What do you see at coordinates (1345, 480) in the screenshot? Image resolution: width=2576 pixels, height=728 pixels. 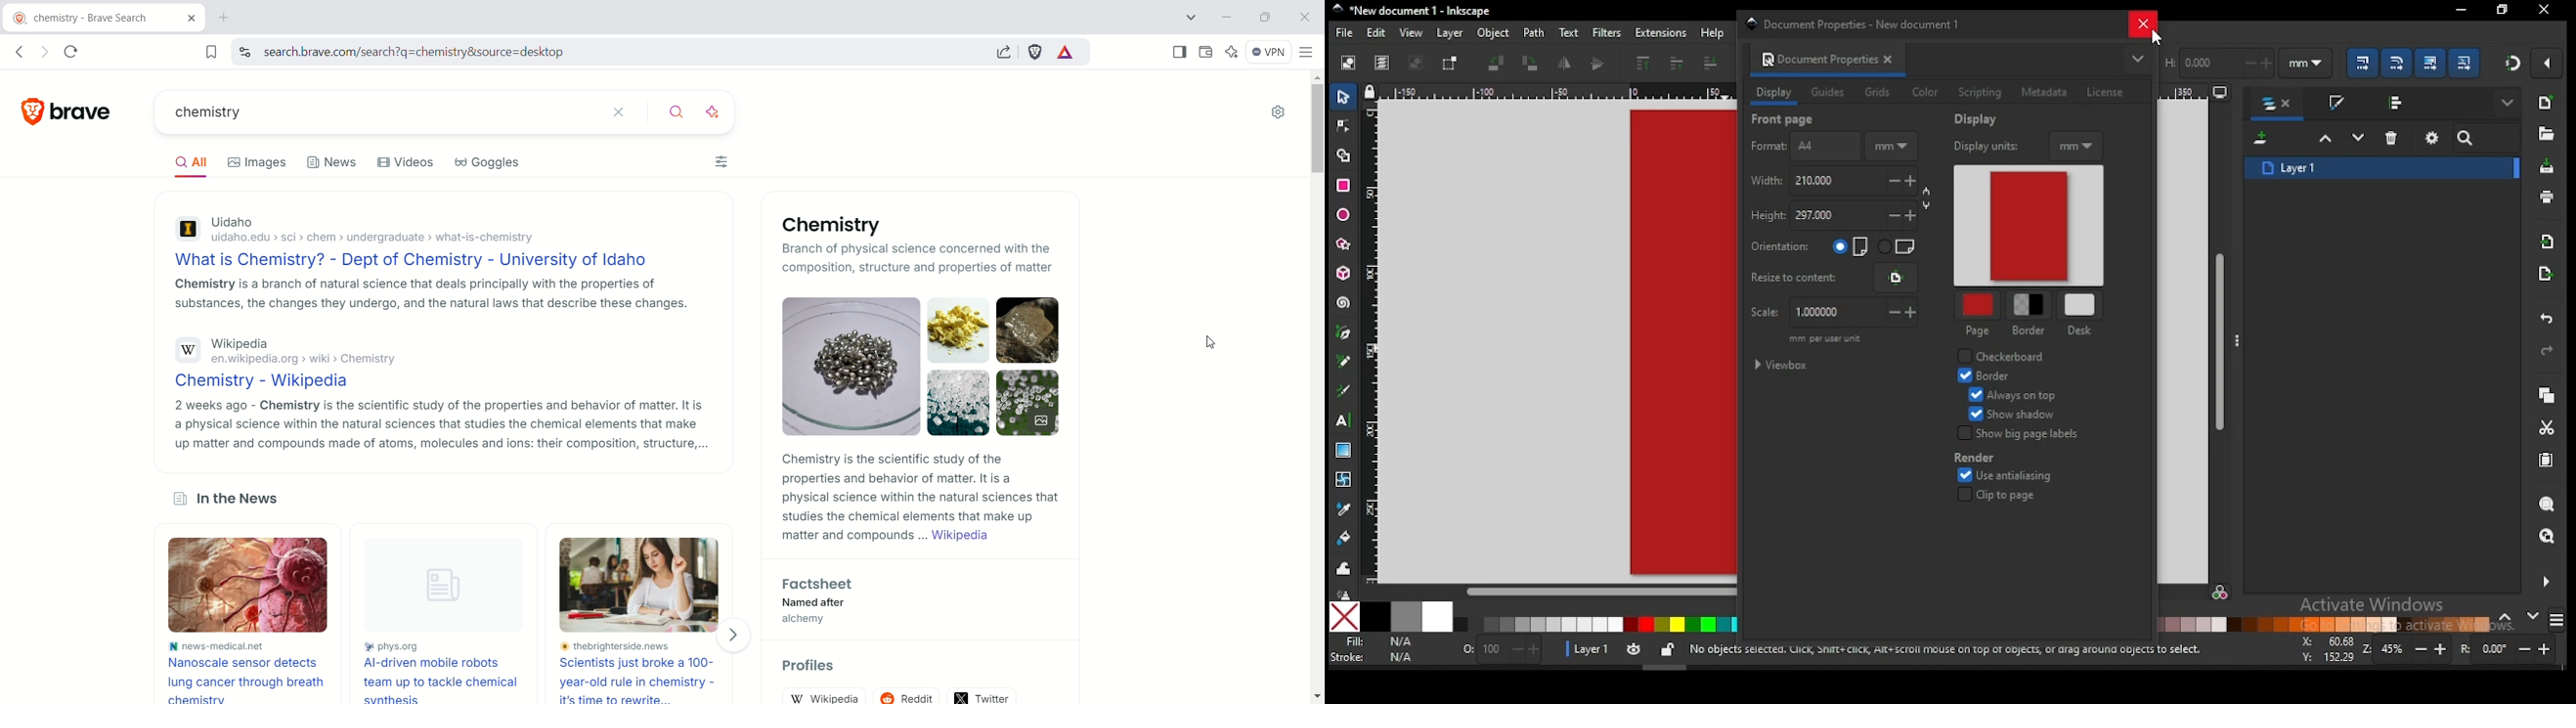 I see `mesh tool` at bounding box center [1345, 480].